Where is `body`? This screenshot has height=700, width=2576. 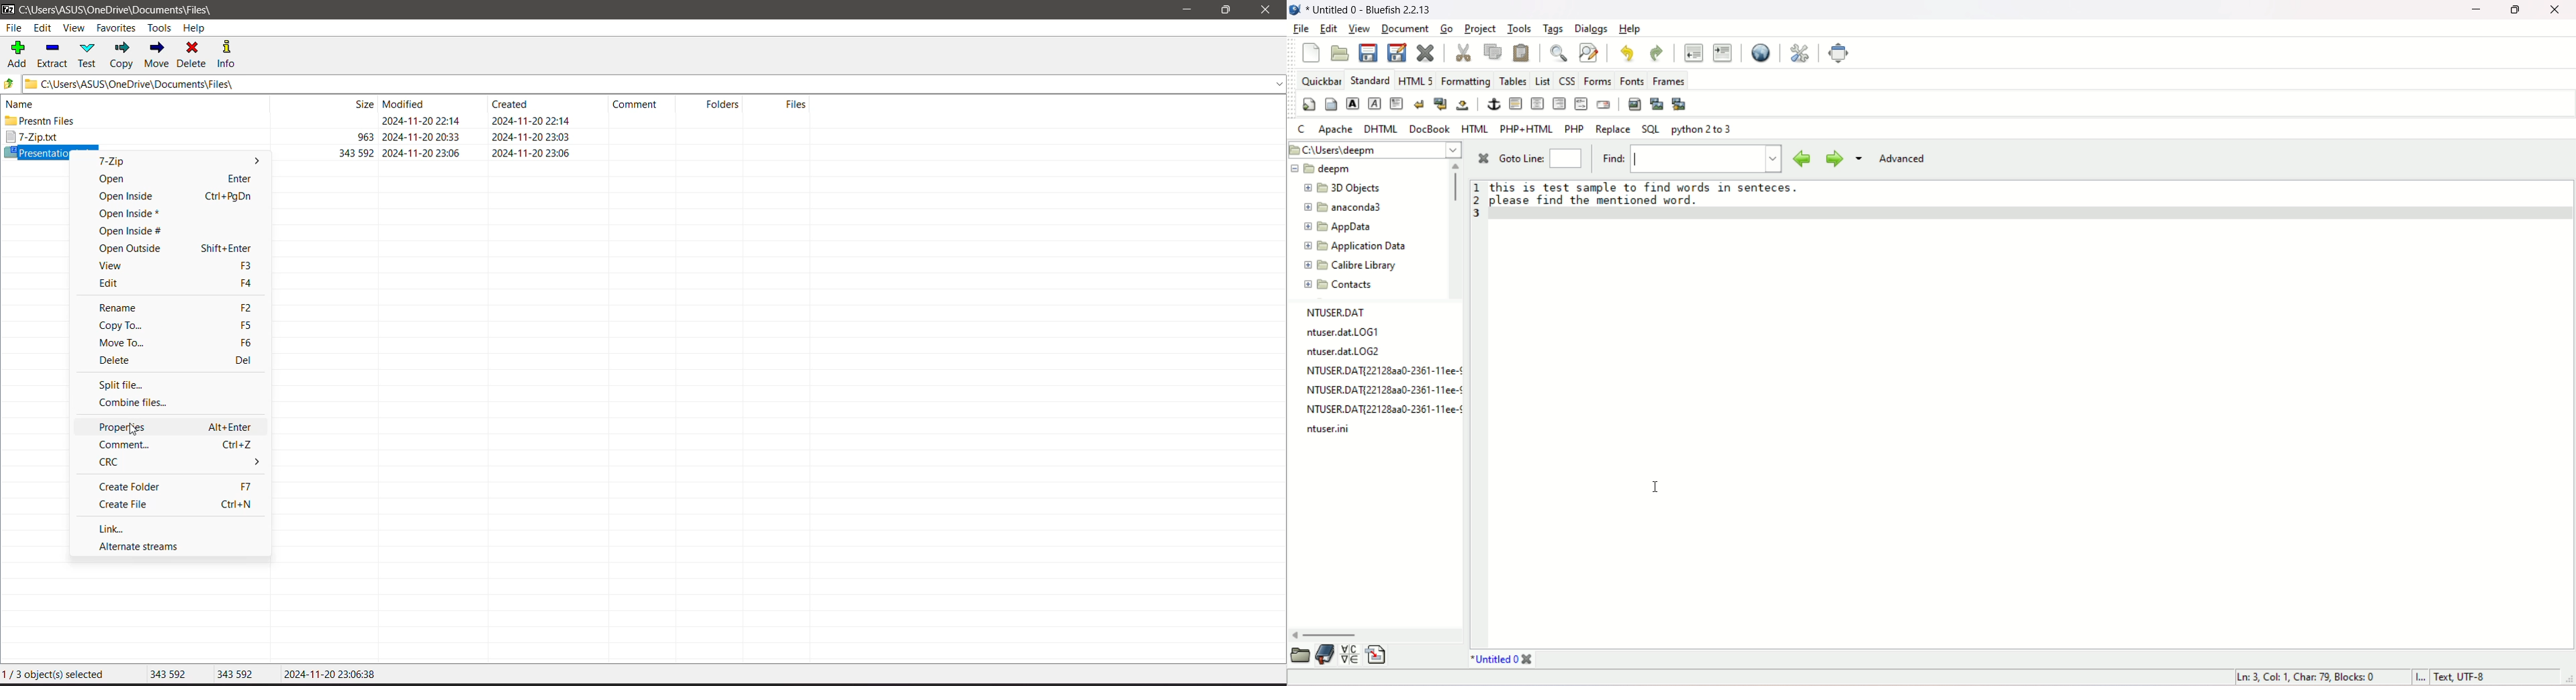 body is located at coordinates (1330, 104).